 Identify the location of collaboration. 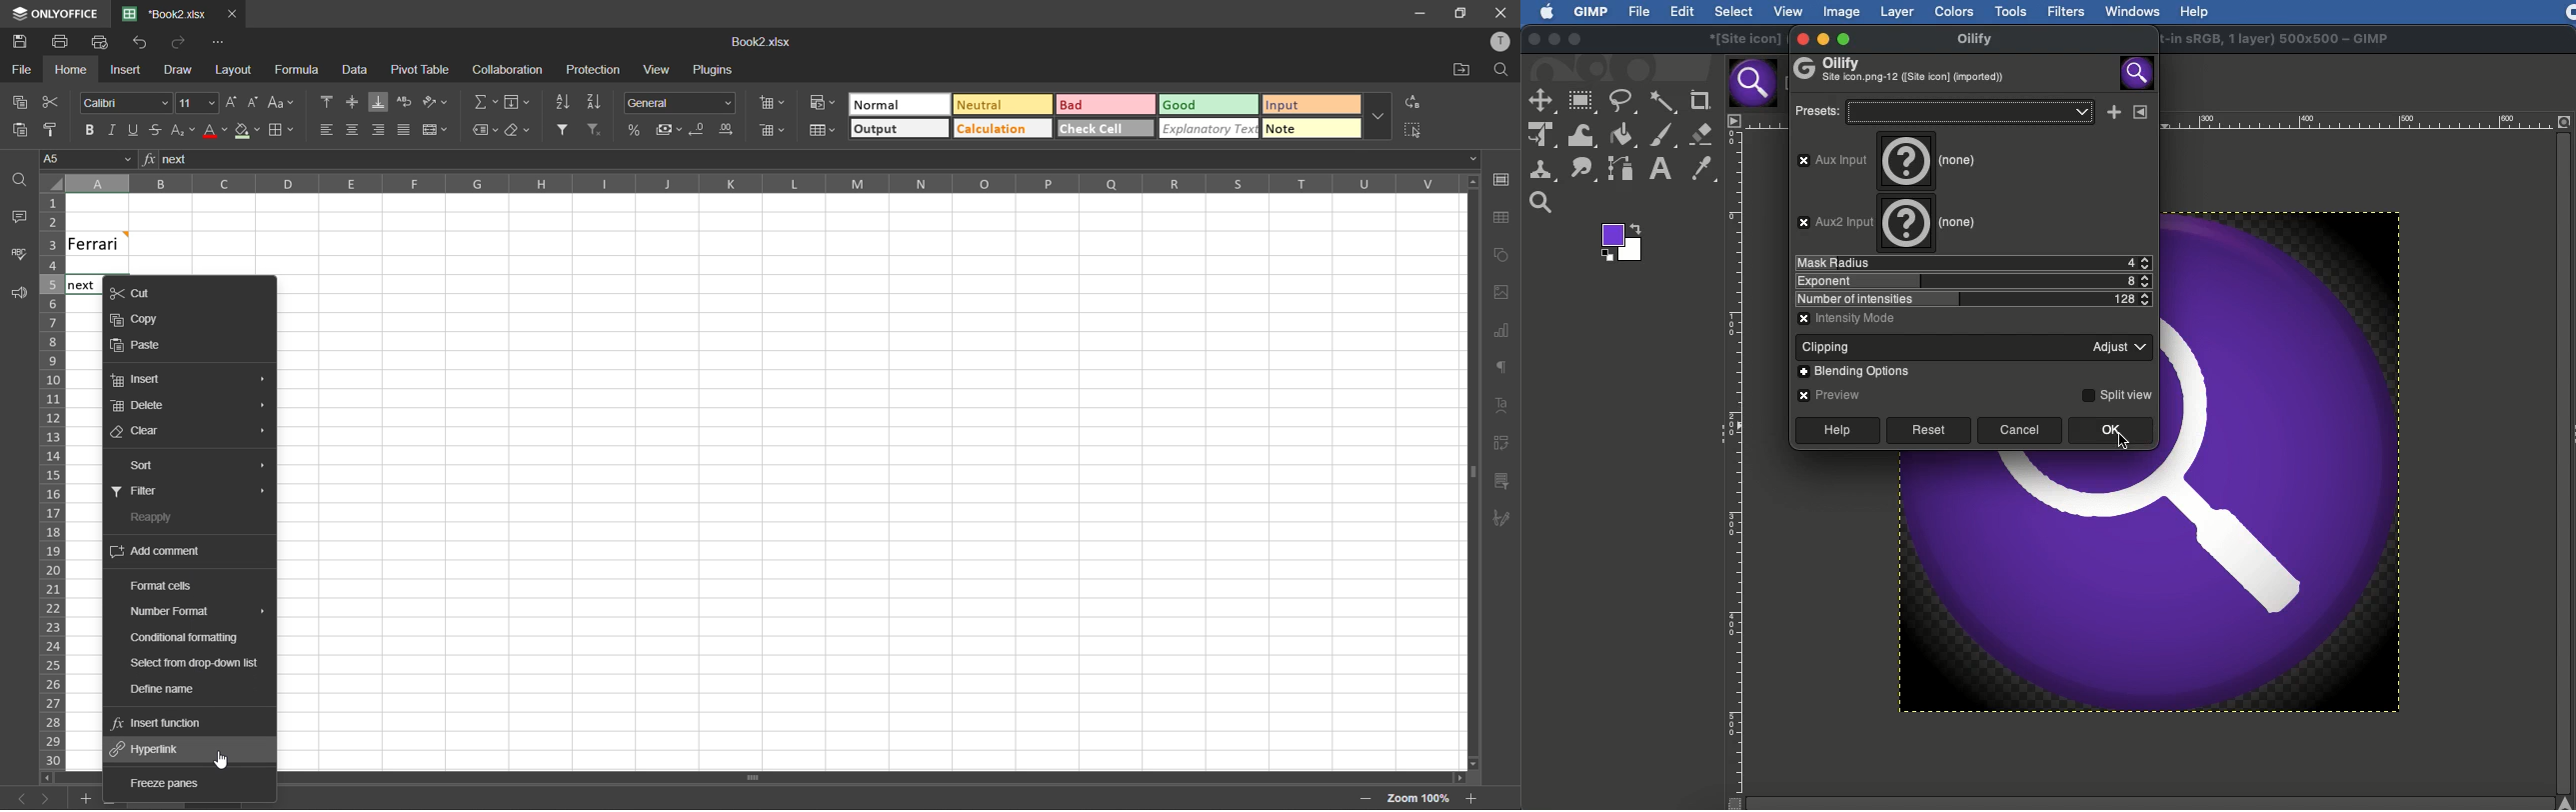
(509, 70).